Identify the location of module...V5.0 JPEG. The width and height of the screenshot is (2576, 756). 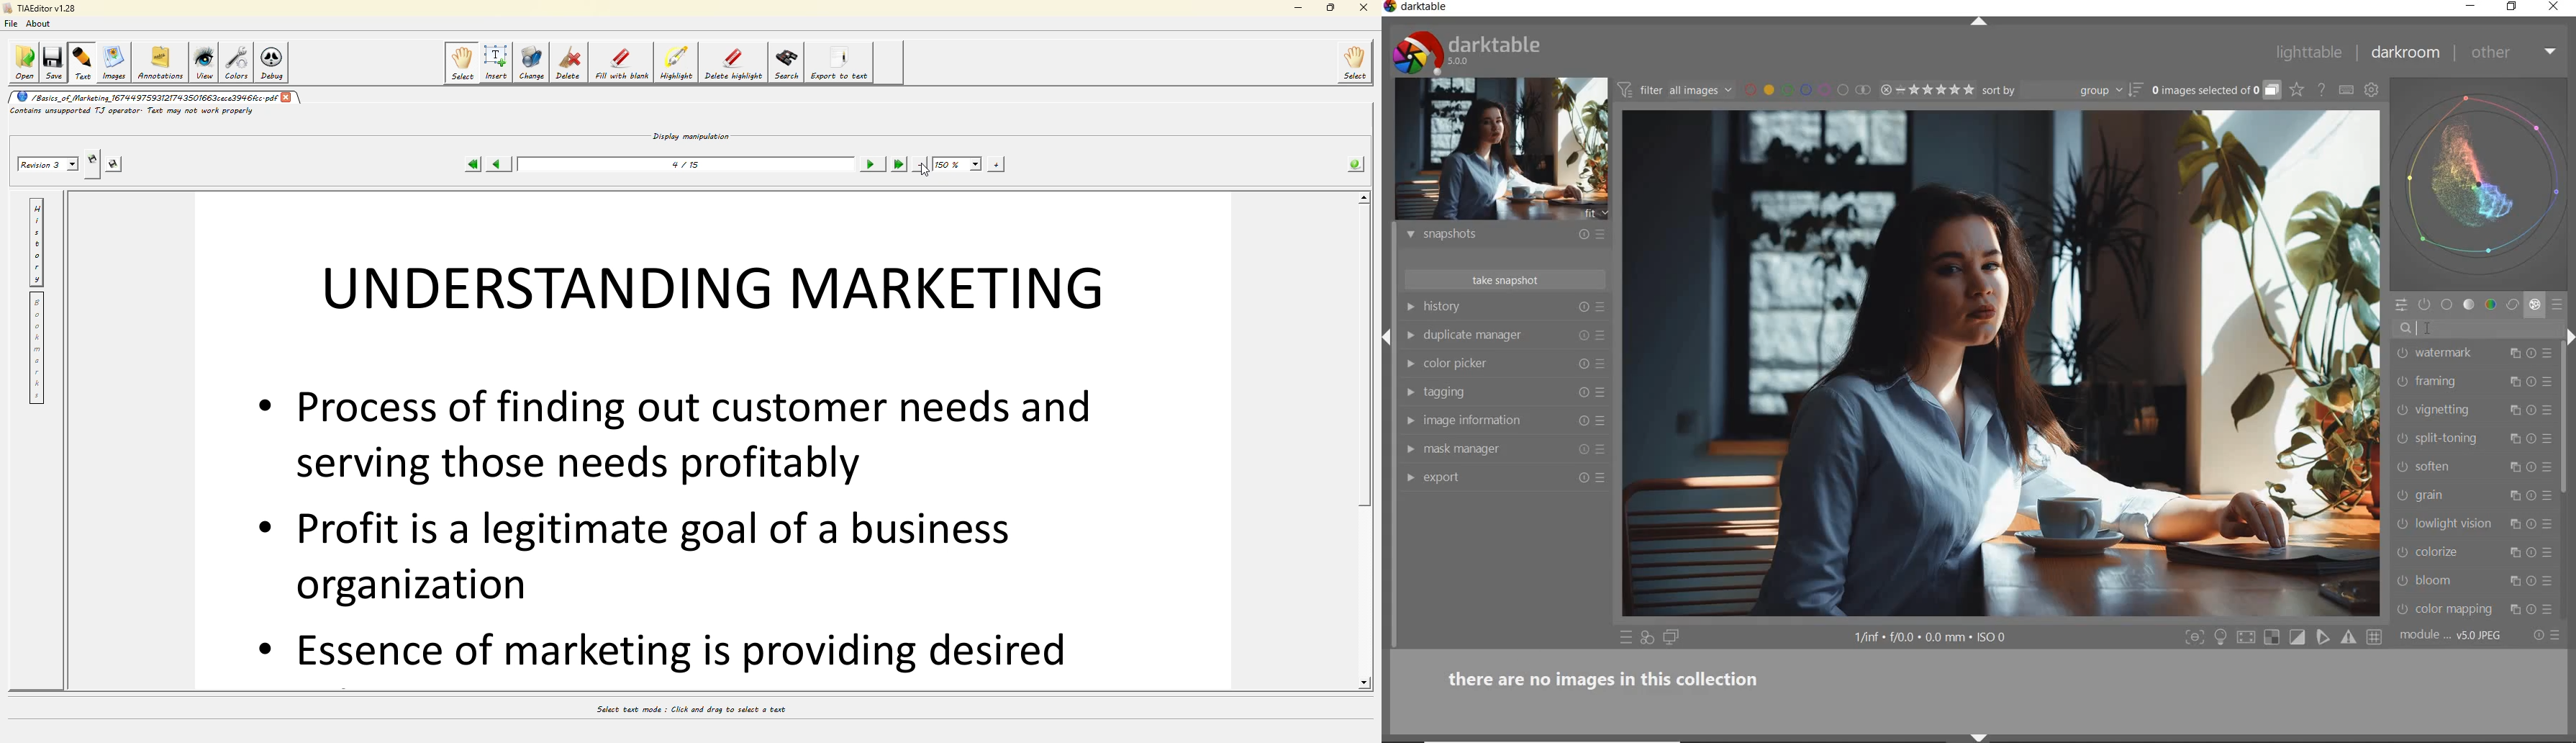
(2451, 636).